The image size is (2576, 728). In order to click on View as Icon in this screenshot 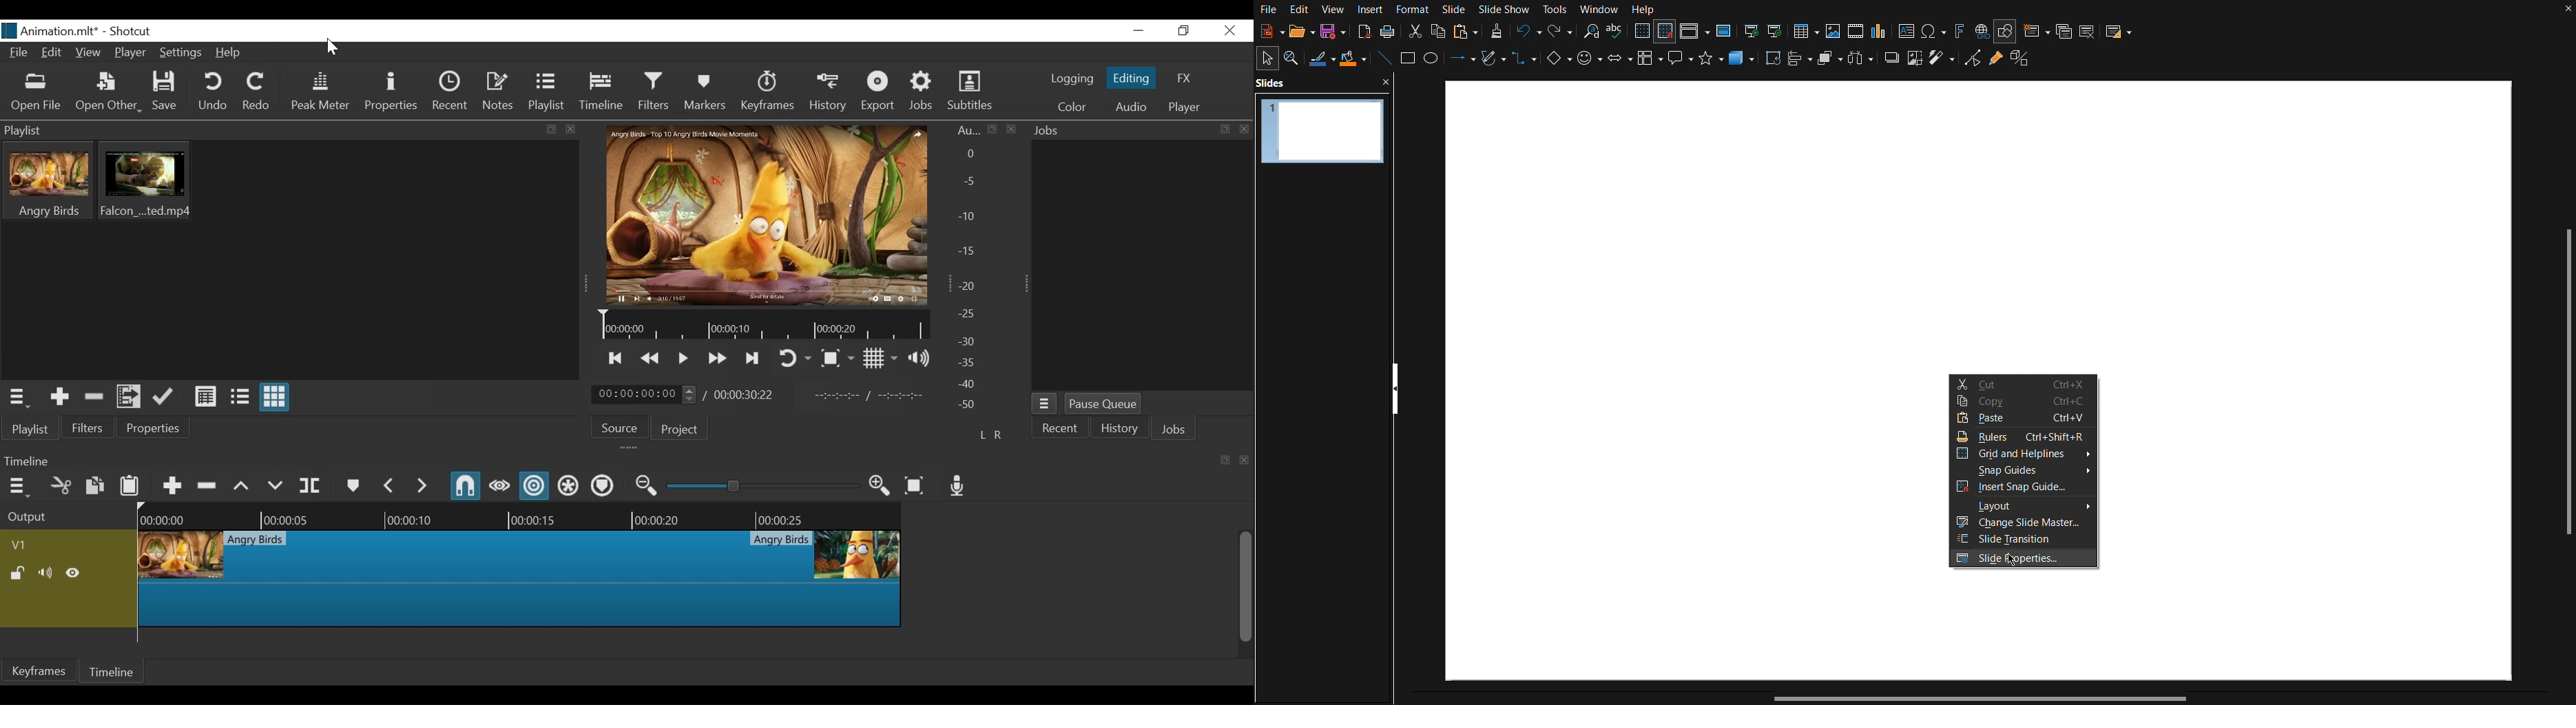, I will do `click(276, 397)`.